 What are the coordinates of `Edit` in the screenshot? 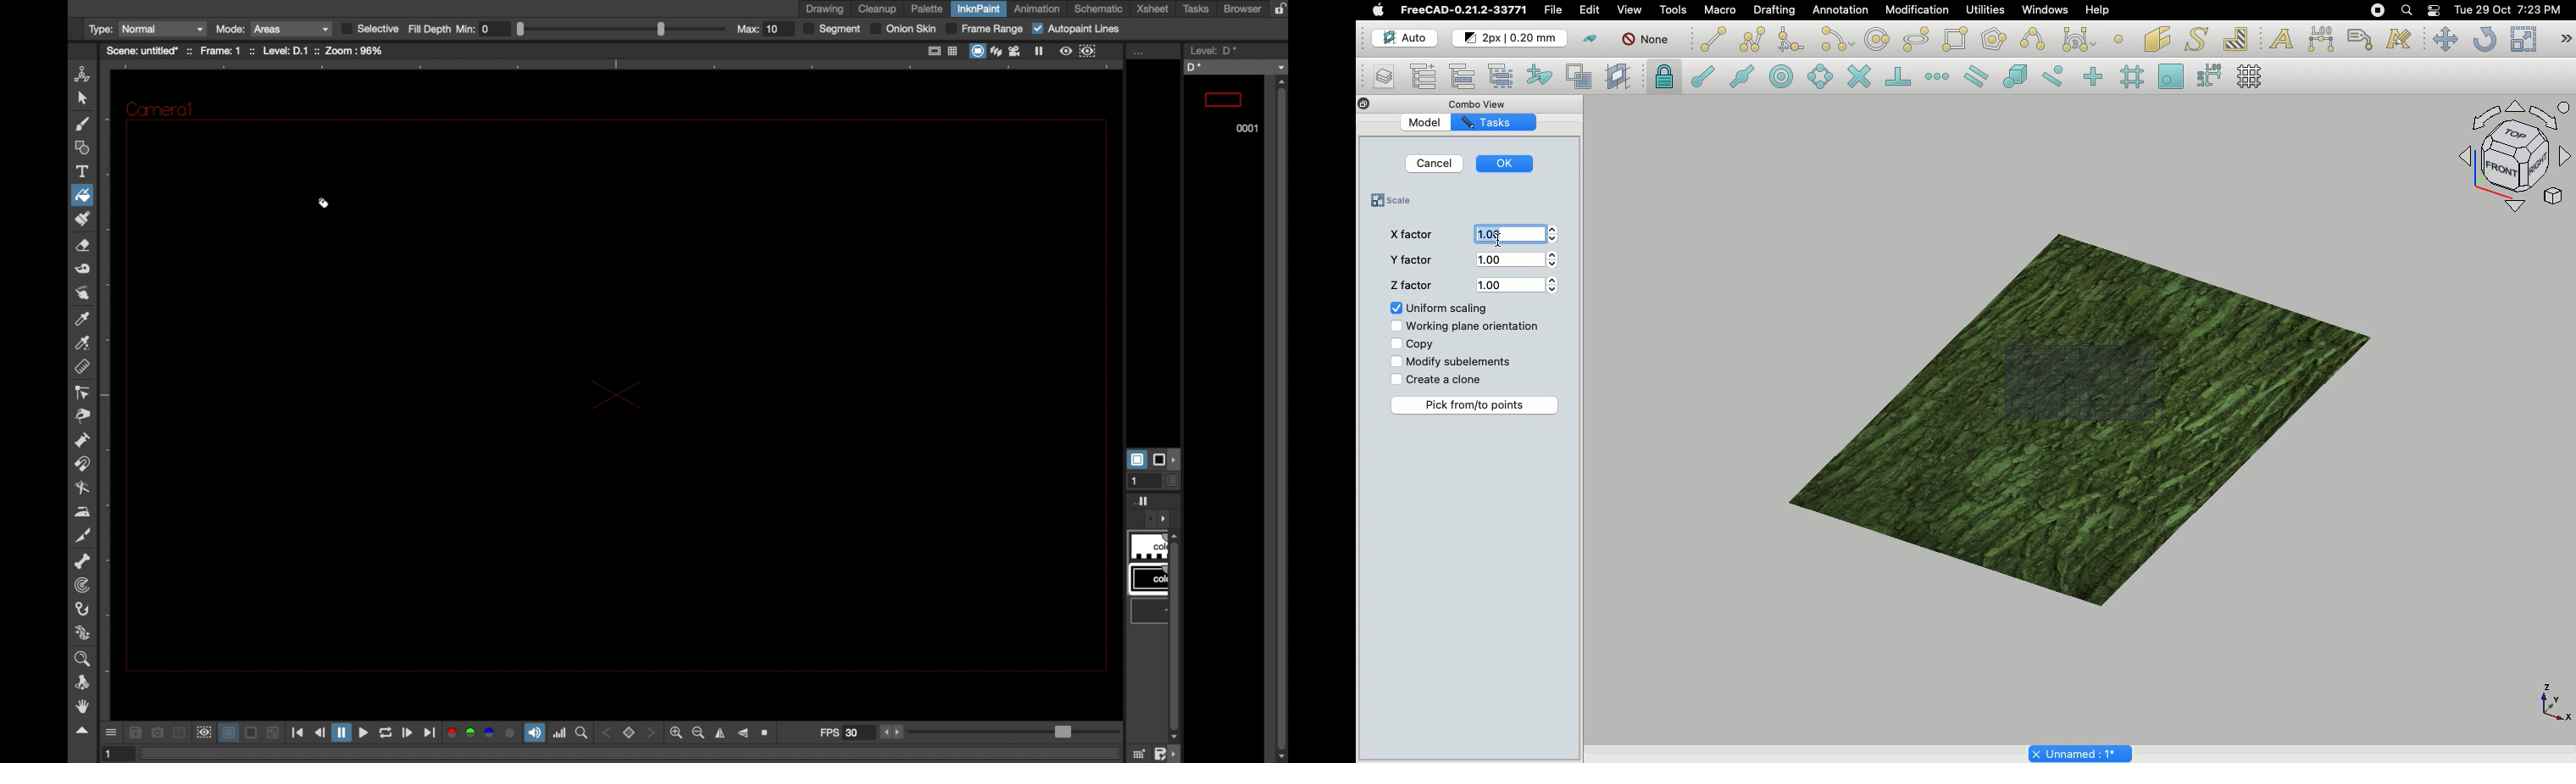 It's located at (1591, 11).